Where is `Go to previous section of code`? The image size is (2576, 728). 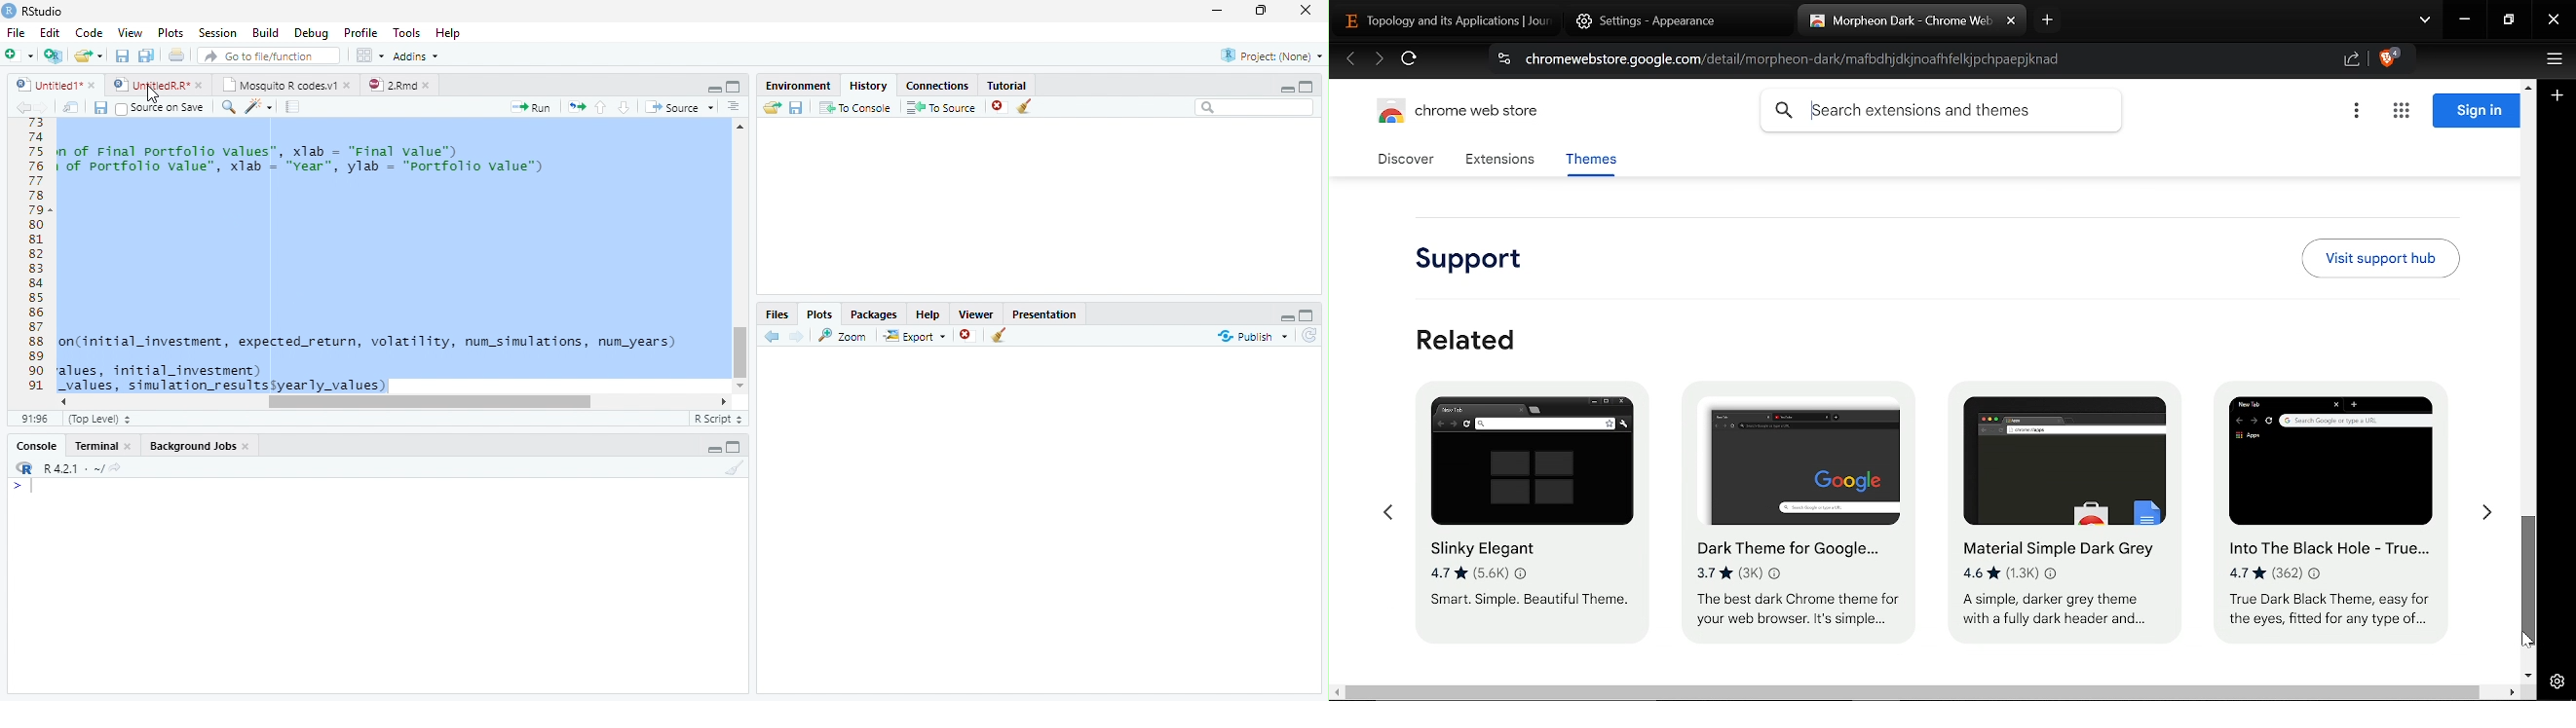
Go to previous section of code is located at coordinates (601, 109).